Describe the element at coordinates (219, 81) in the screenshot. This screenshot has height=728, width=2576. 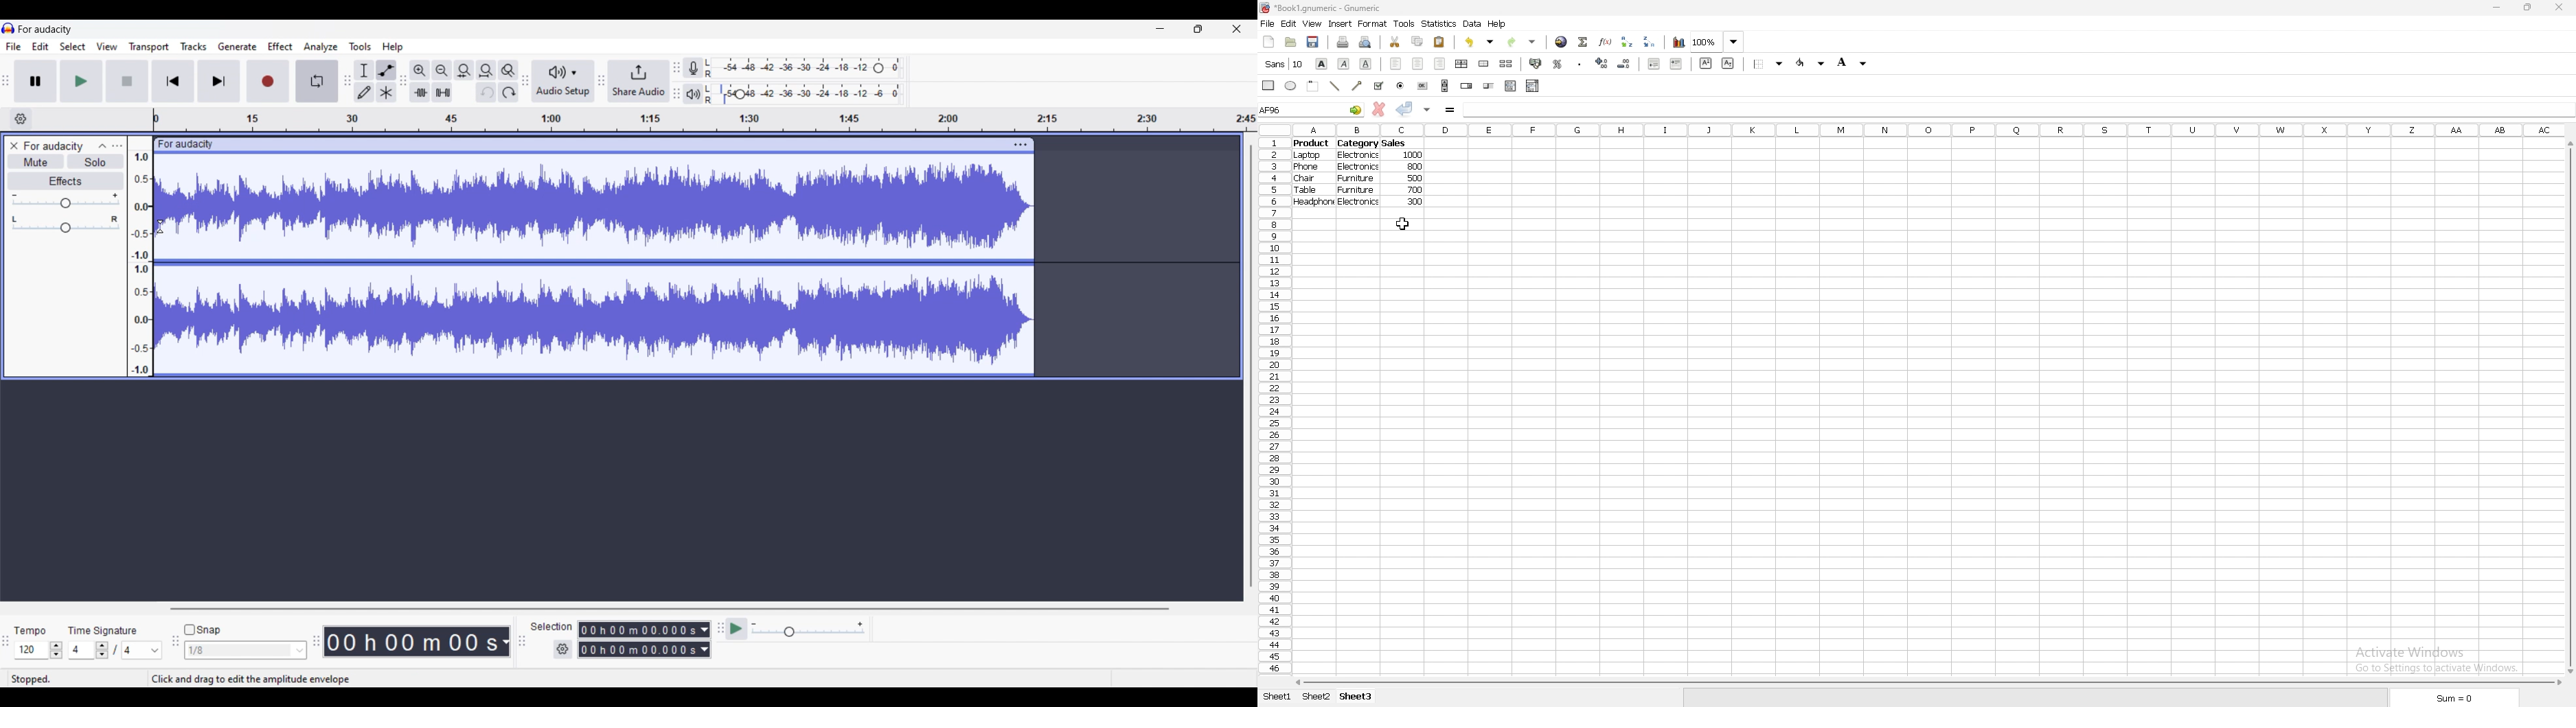
I see `Skip/Select to end` at that location.